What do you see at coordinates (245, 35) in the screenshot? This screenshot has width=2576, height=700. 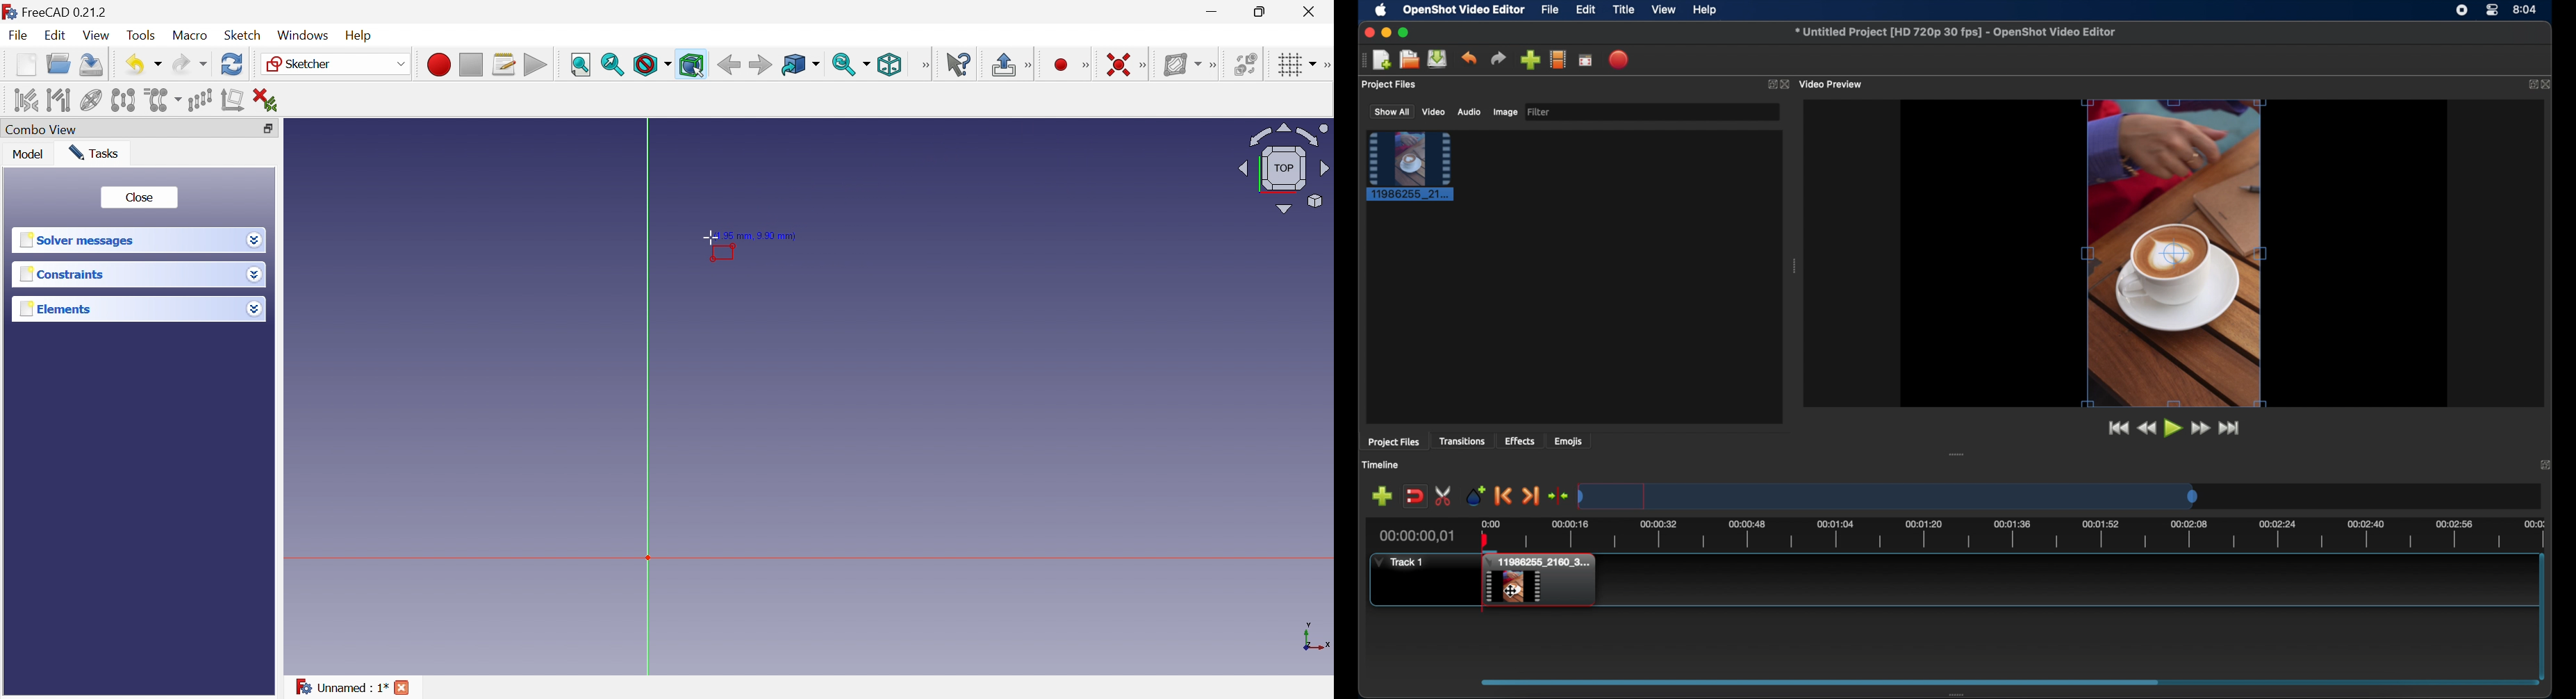 I see `Sketch` at bounding box center [245, 35].